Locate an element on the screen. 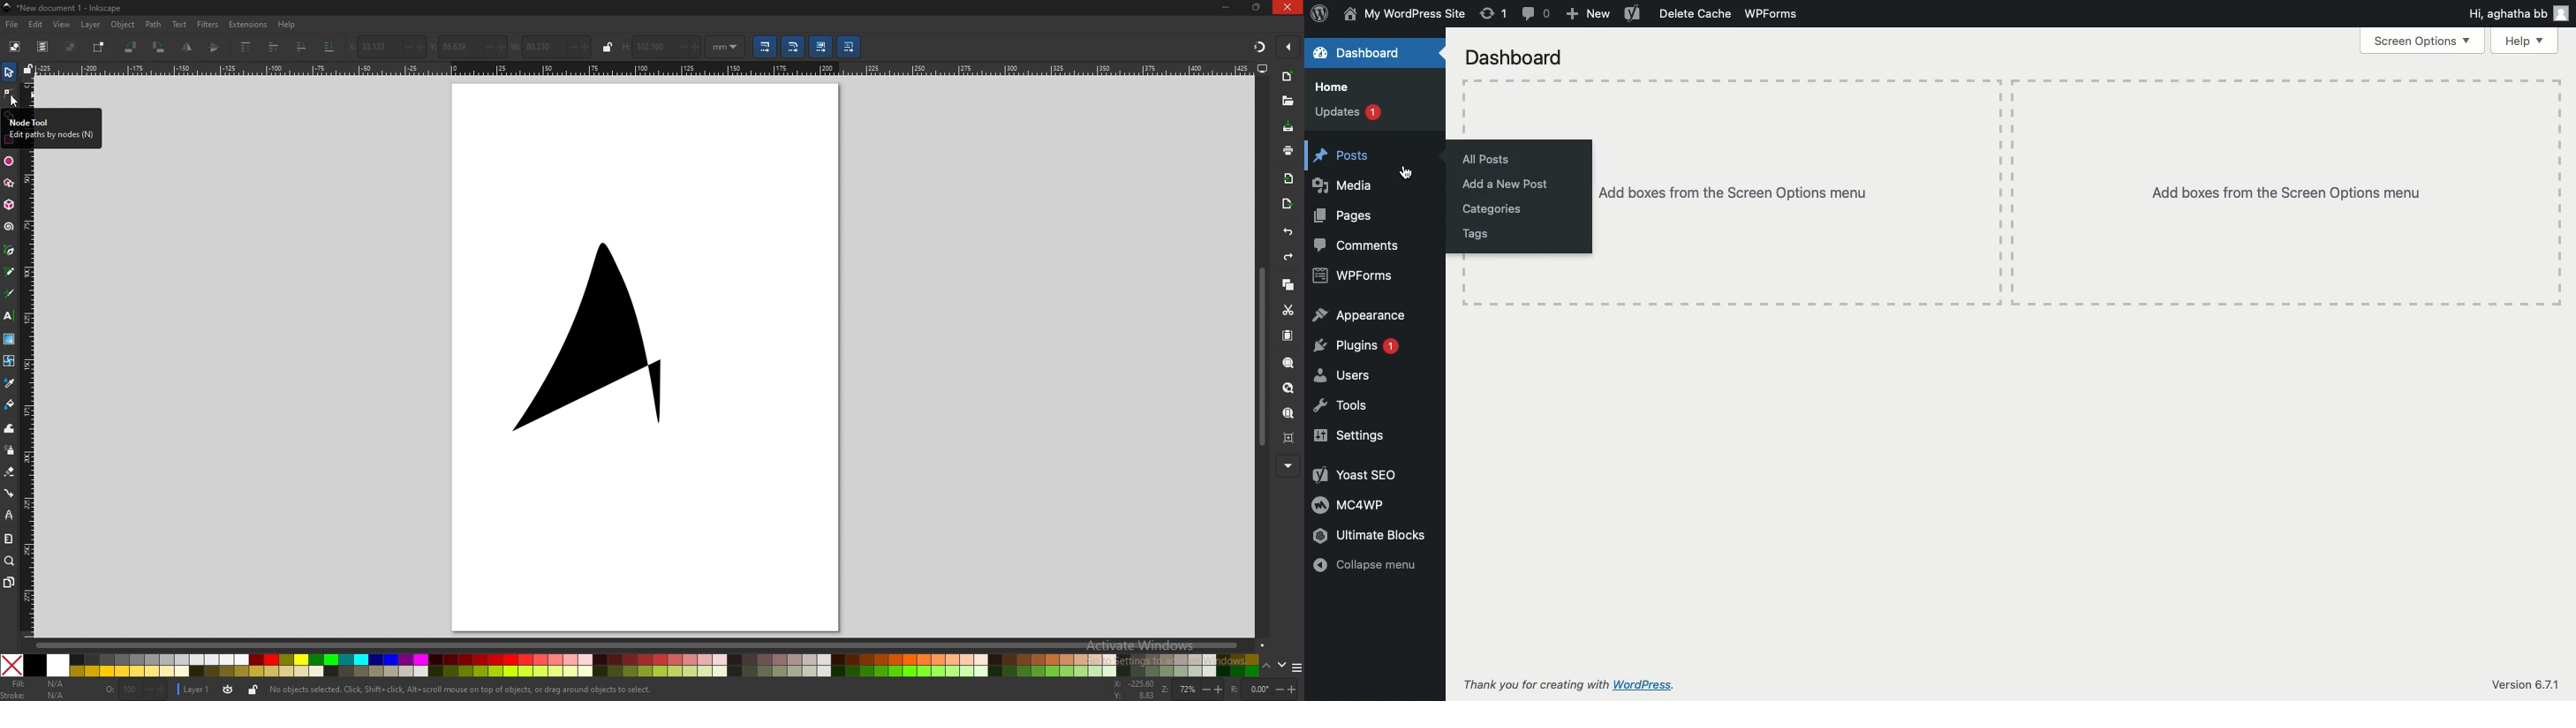 The width and height of the screenshot is (2576, 728). text is located at coordinates (179, 24).